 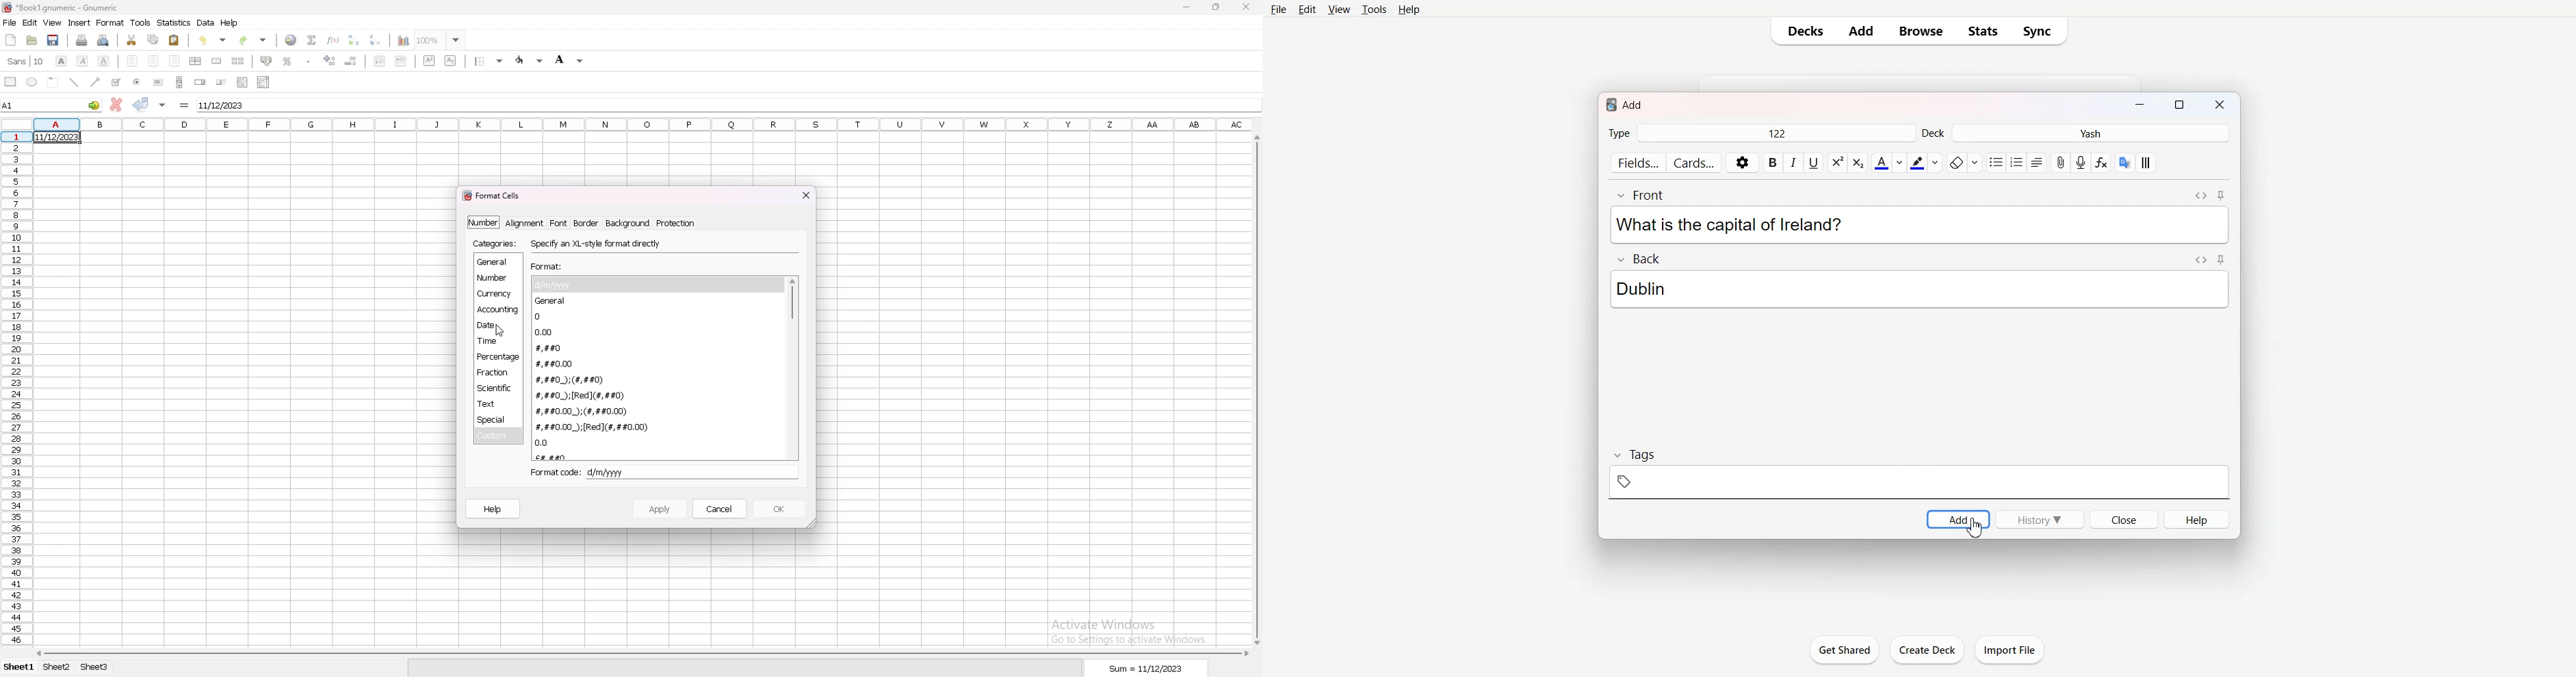 What do you see at coordinates (53, 82) in the screenshot?
I see `frame` at bounding box center [53, 82].